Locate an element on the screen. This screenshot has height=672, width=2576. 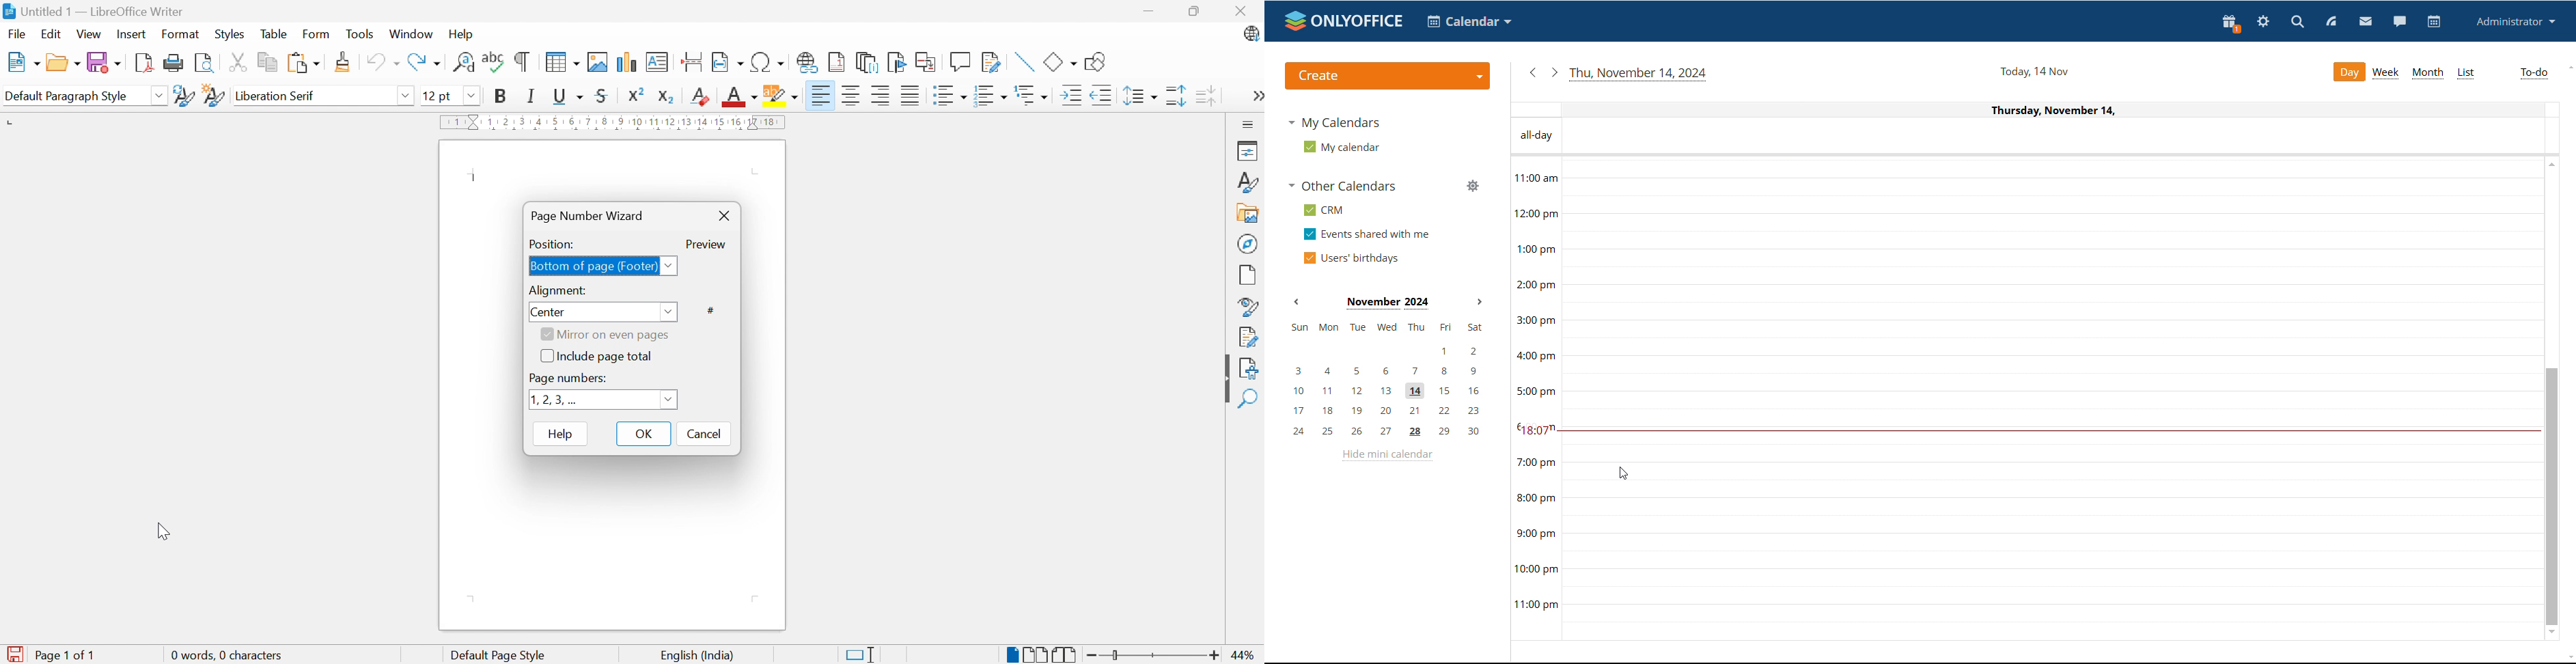
Insert is located at coordinates (130, 35).